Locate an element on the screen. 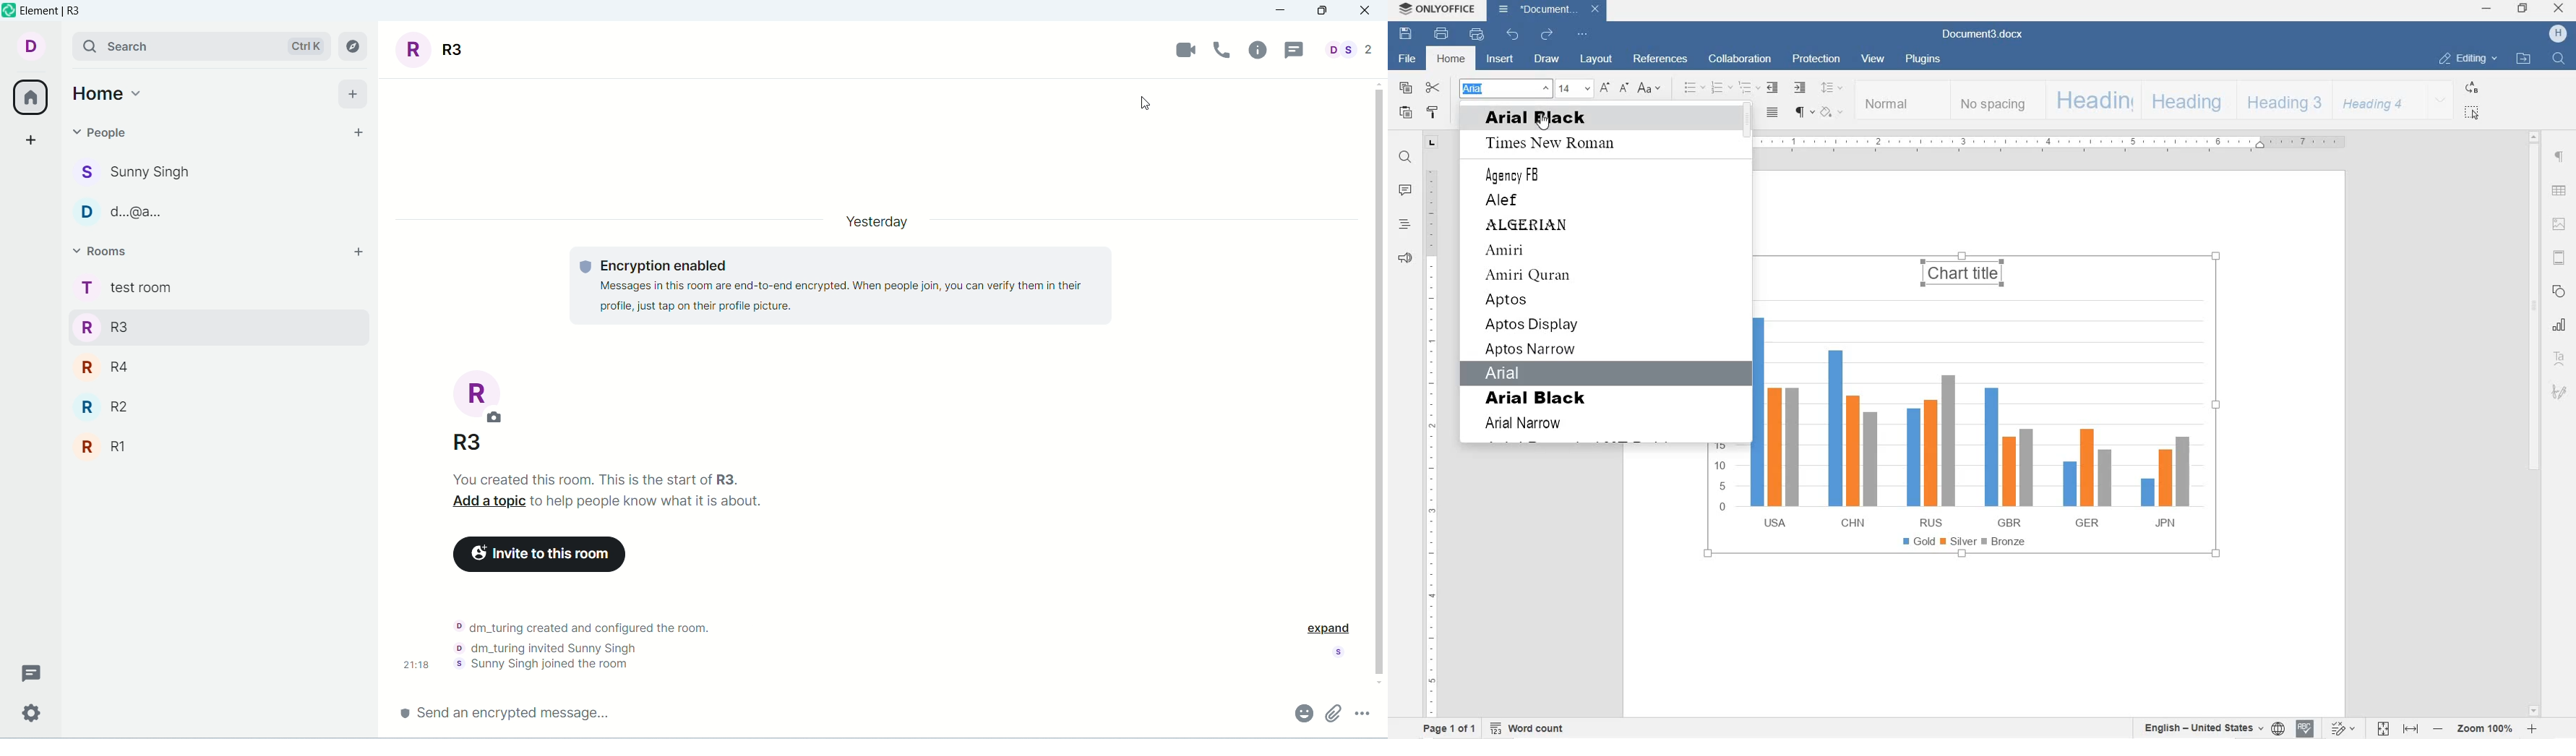  R4 is located at coordinates (188, 365).